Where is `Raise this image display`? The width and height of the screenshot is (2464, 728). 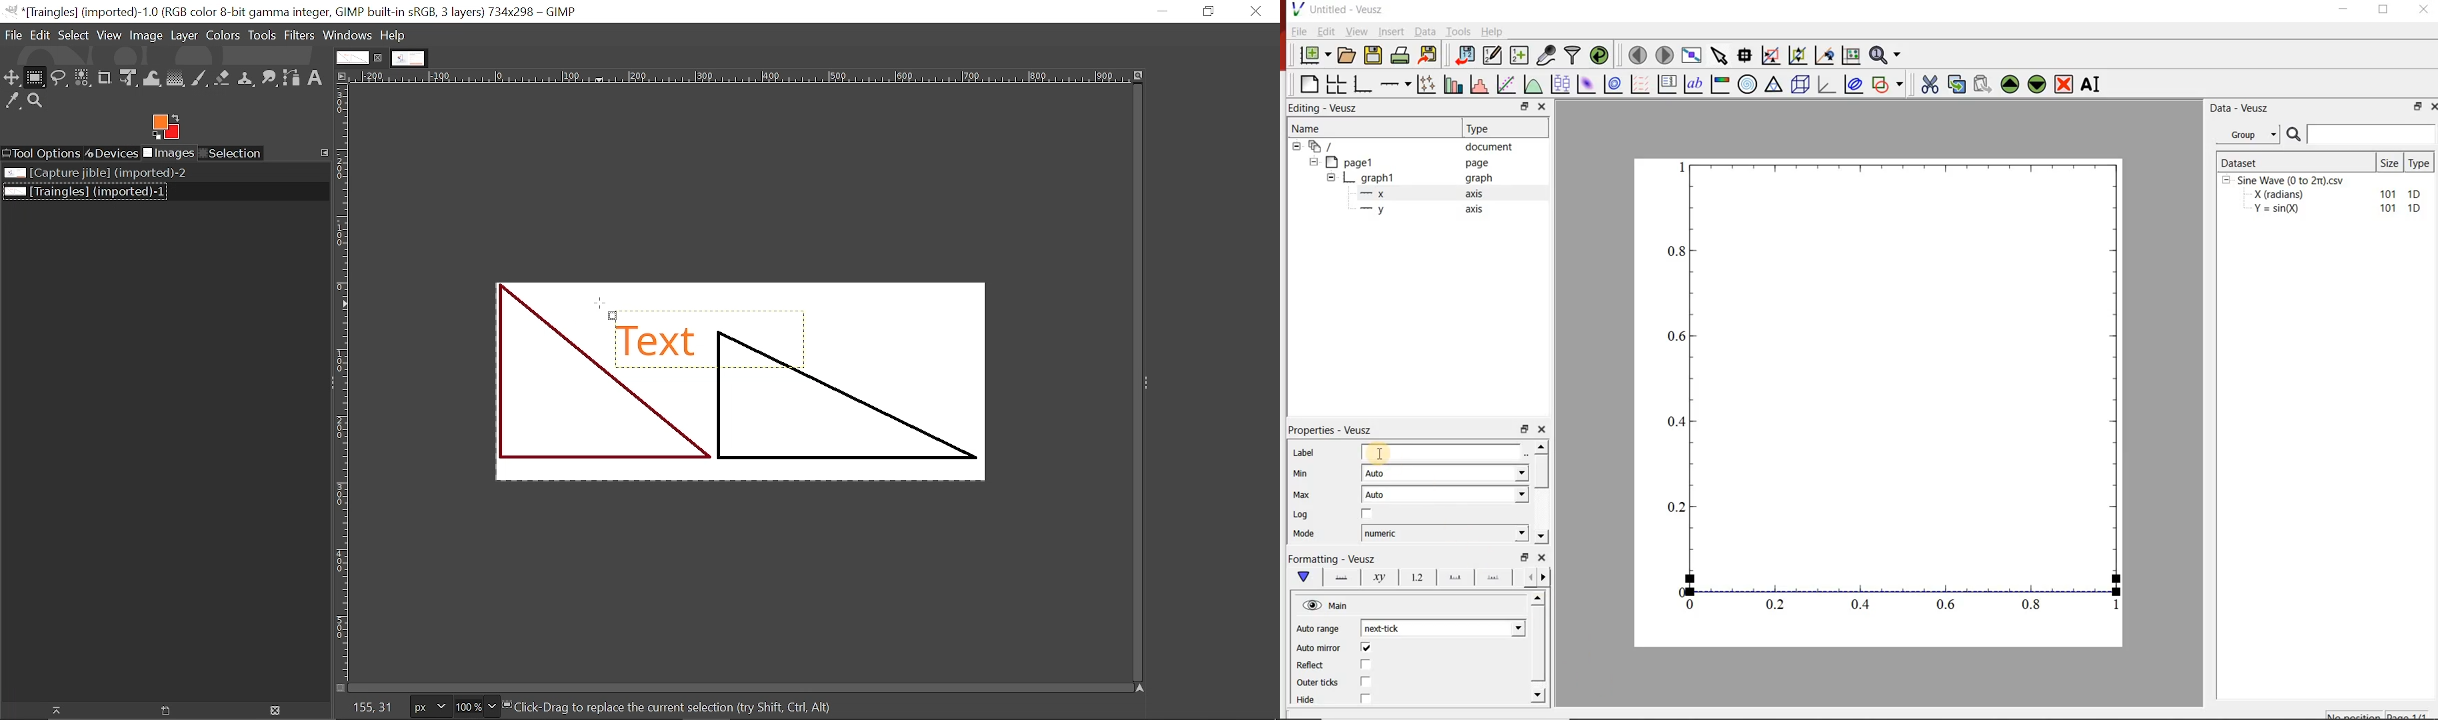
Raise this image display is located at coordinates (54, 710).